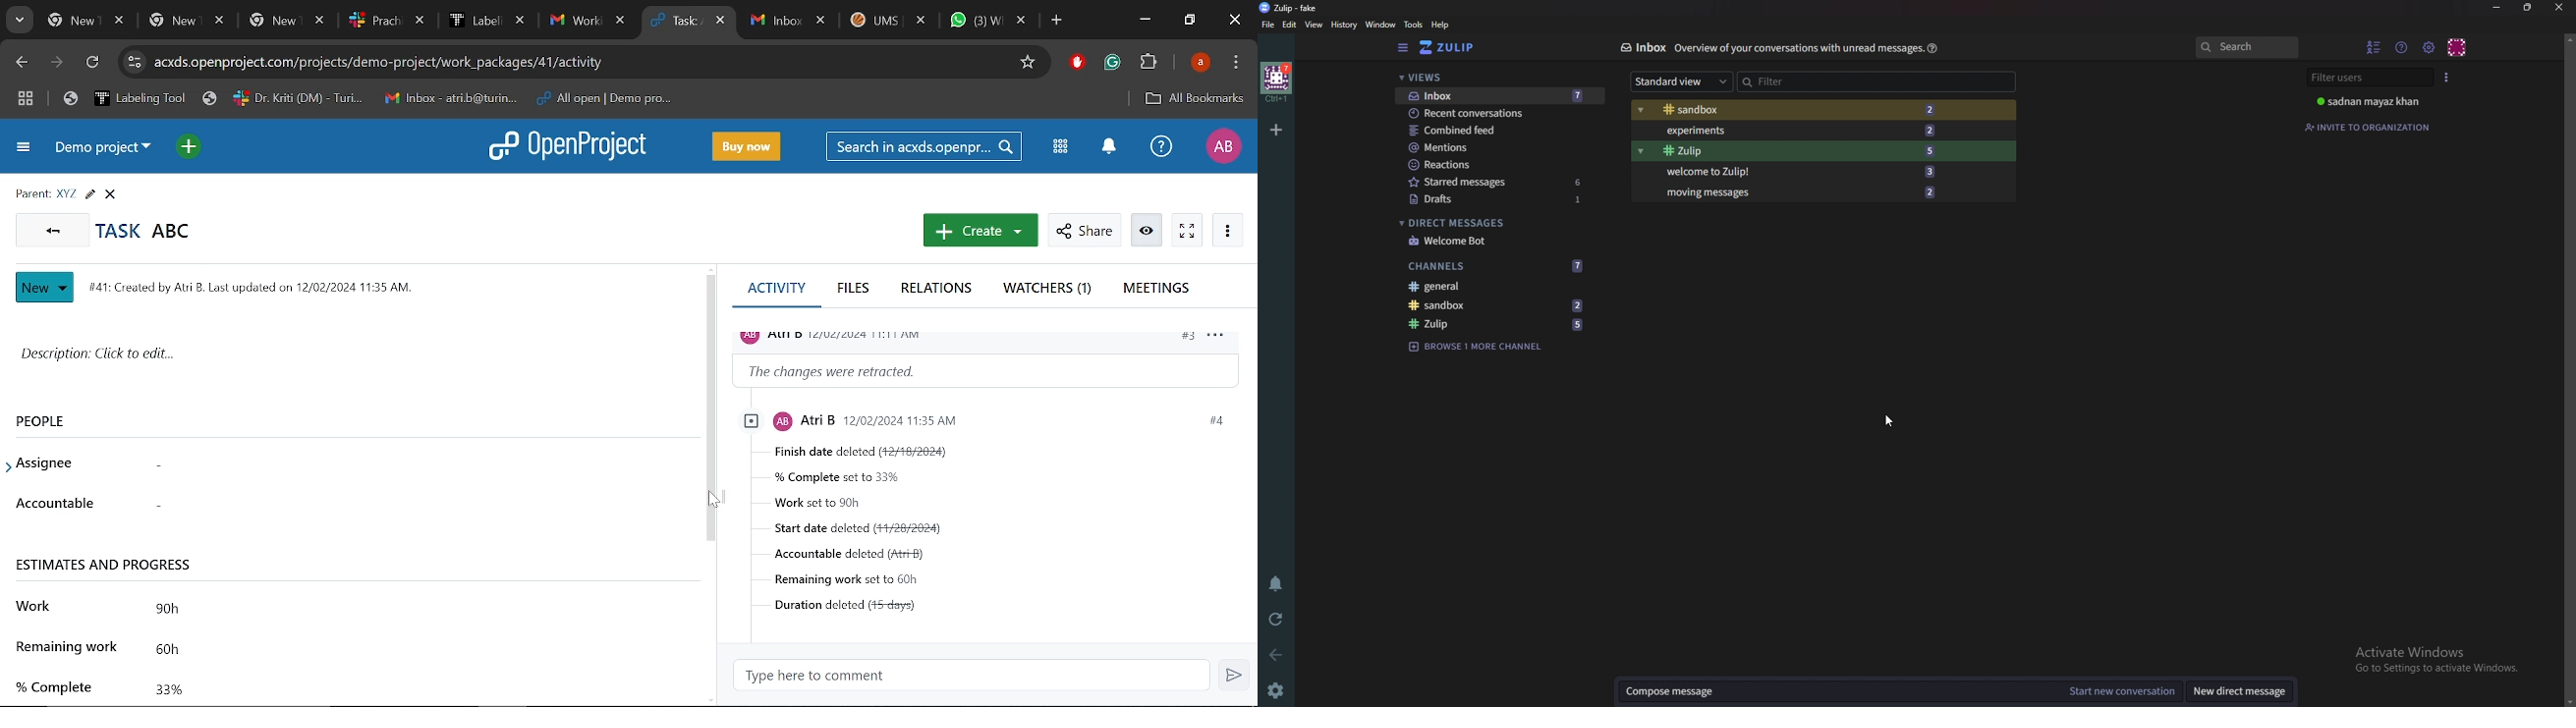 The width and height of the screenshot is (2576, 728). Describe the element at coordinates (840, 335) in the screenshot. I see `profile` at that location.